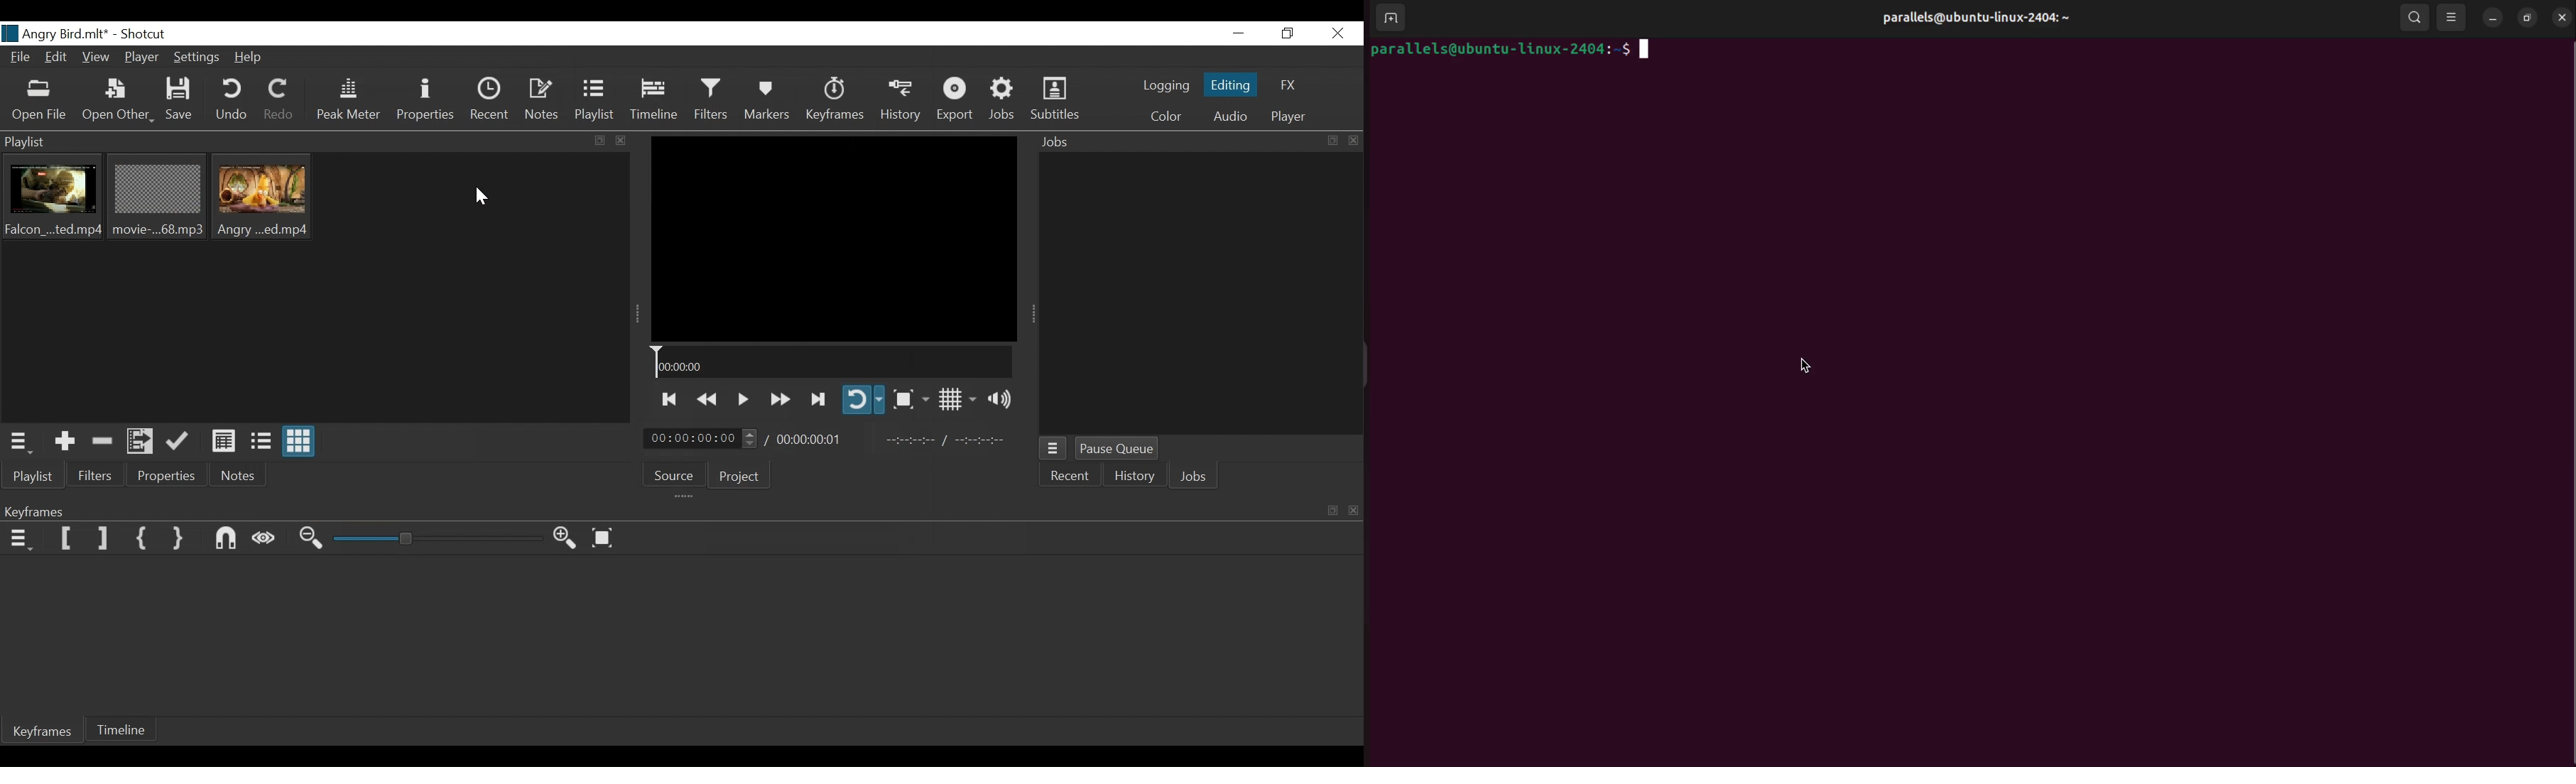 The width and height of the screenshot is (2576, 784). What do you see at coordinates (95, 476) in the screenshot?
I see `Filter` at bounding box center [95, 476].